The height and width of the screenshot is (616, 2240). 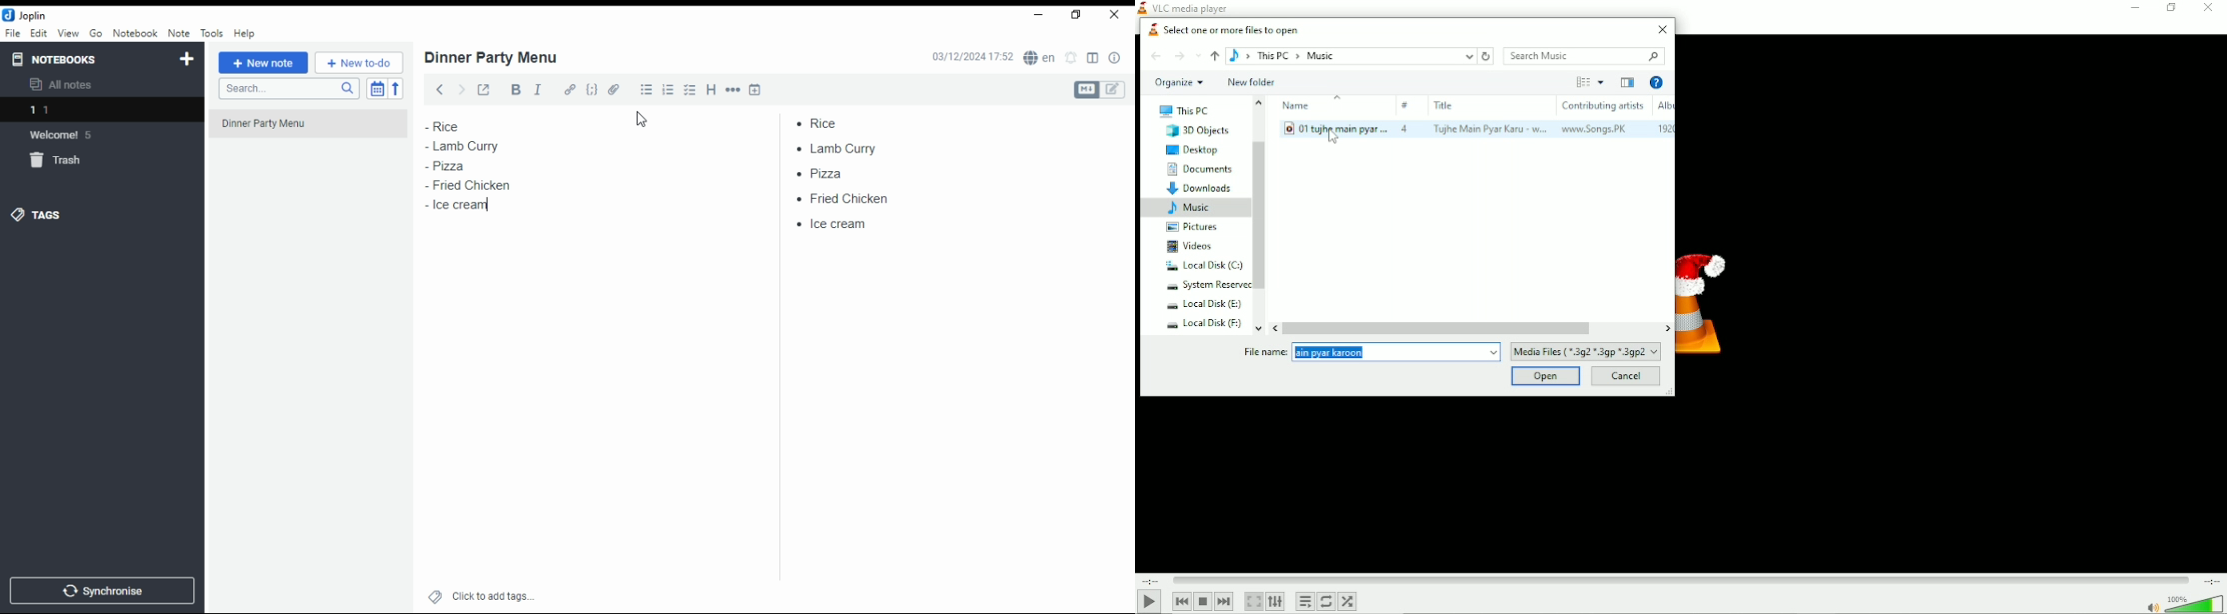 What do you see at coordinates (460, 87) in the screenshot?
I see `forward` at bounding box center [460, 87].